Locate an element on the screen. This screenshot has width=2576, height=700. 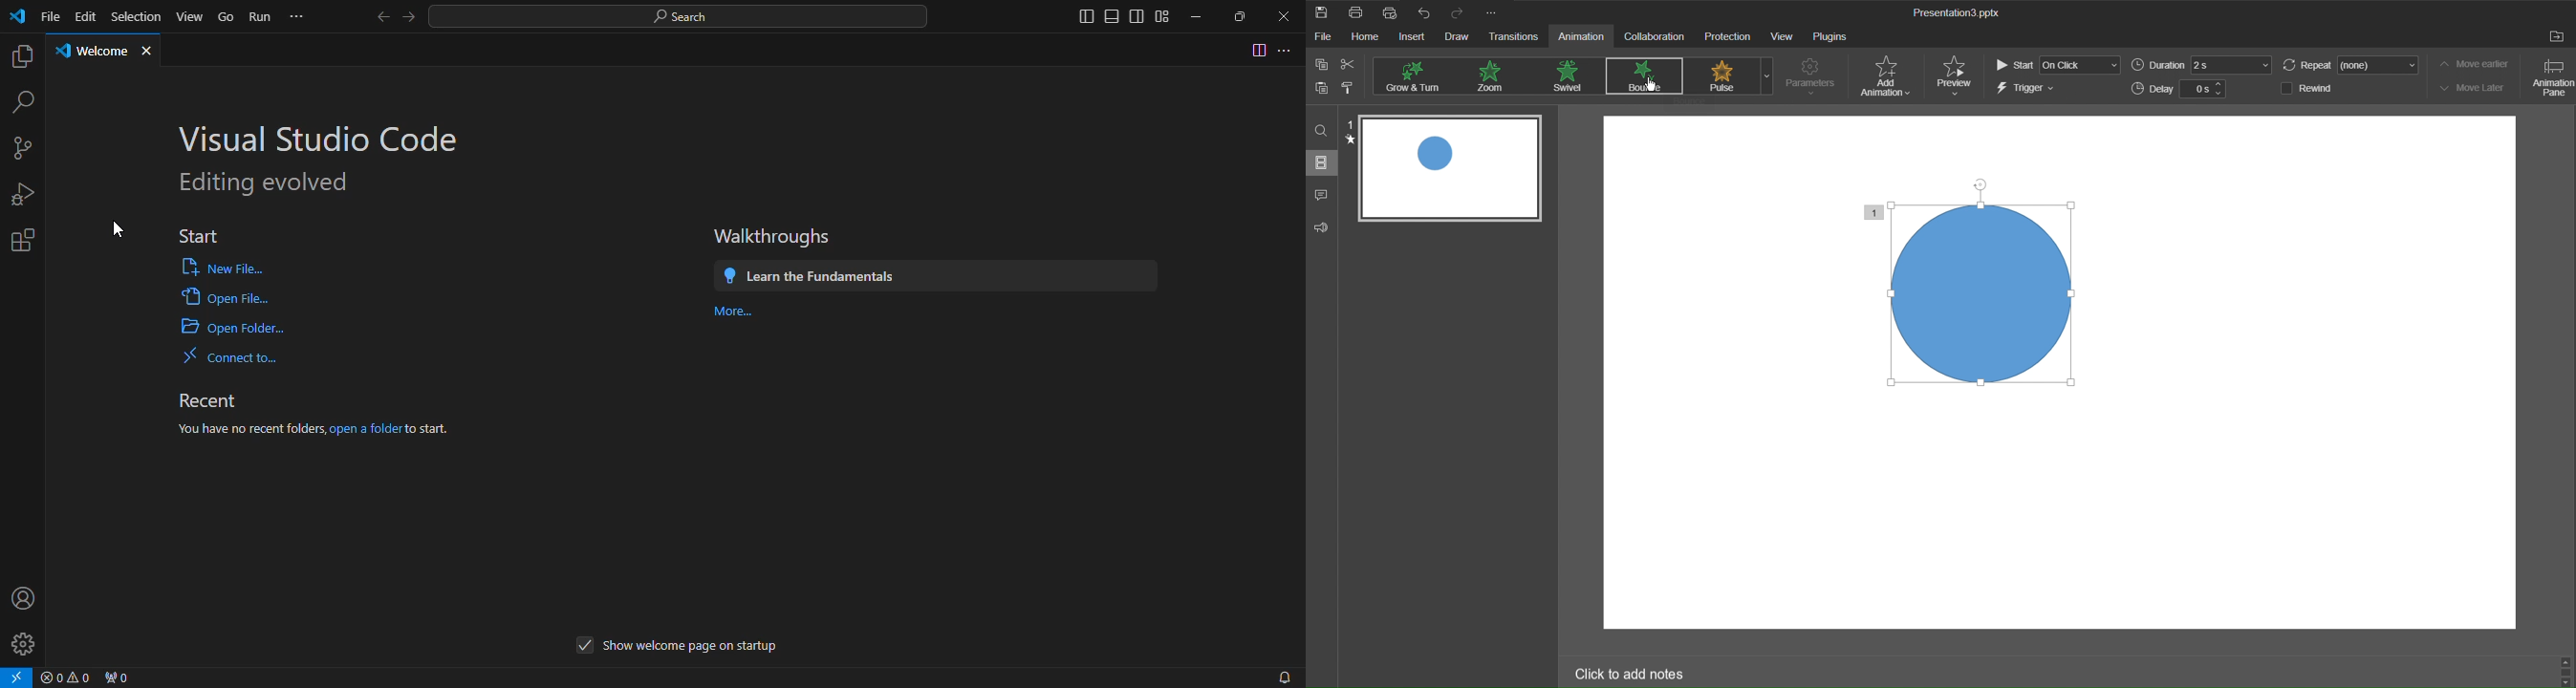
 0s is located at coordinates (2197, 90).